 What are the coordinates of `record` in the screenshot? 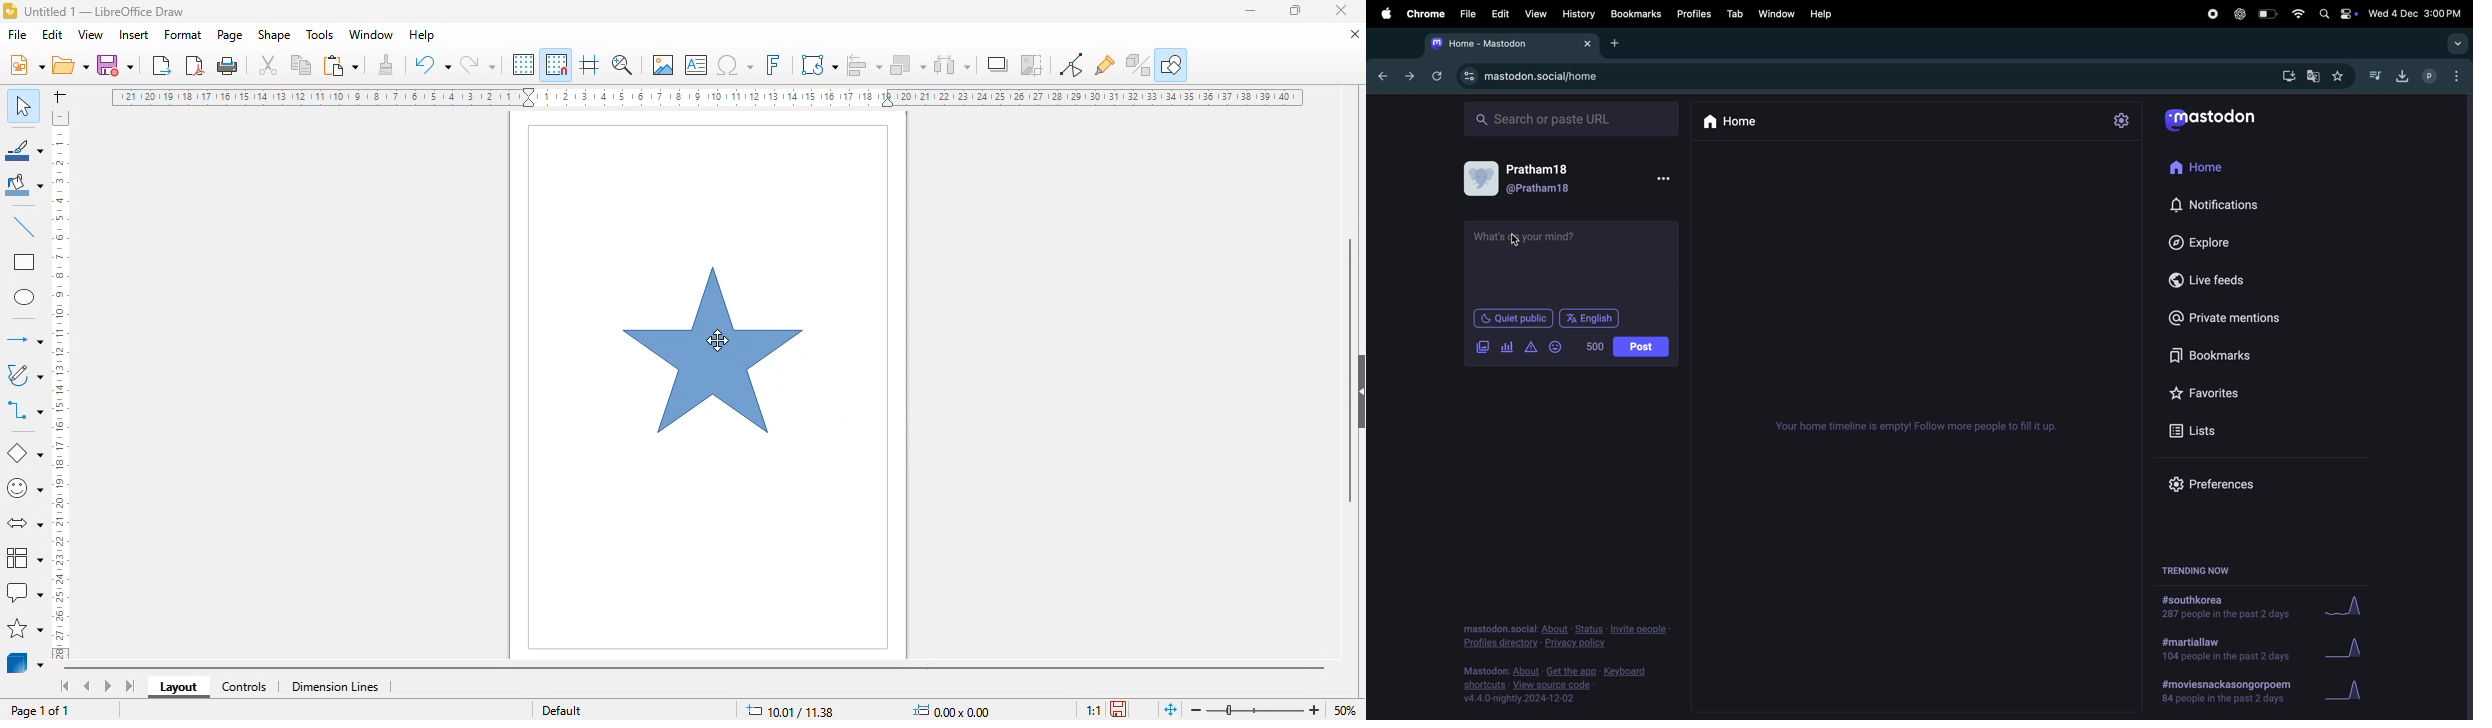 It's located at (2213, 14).